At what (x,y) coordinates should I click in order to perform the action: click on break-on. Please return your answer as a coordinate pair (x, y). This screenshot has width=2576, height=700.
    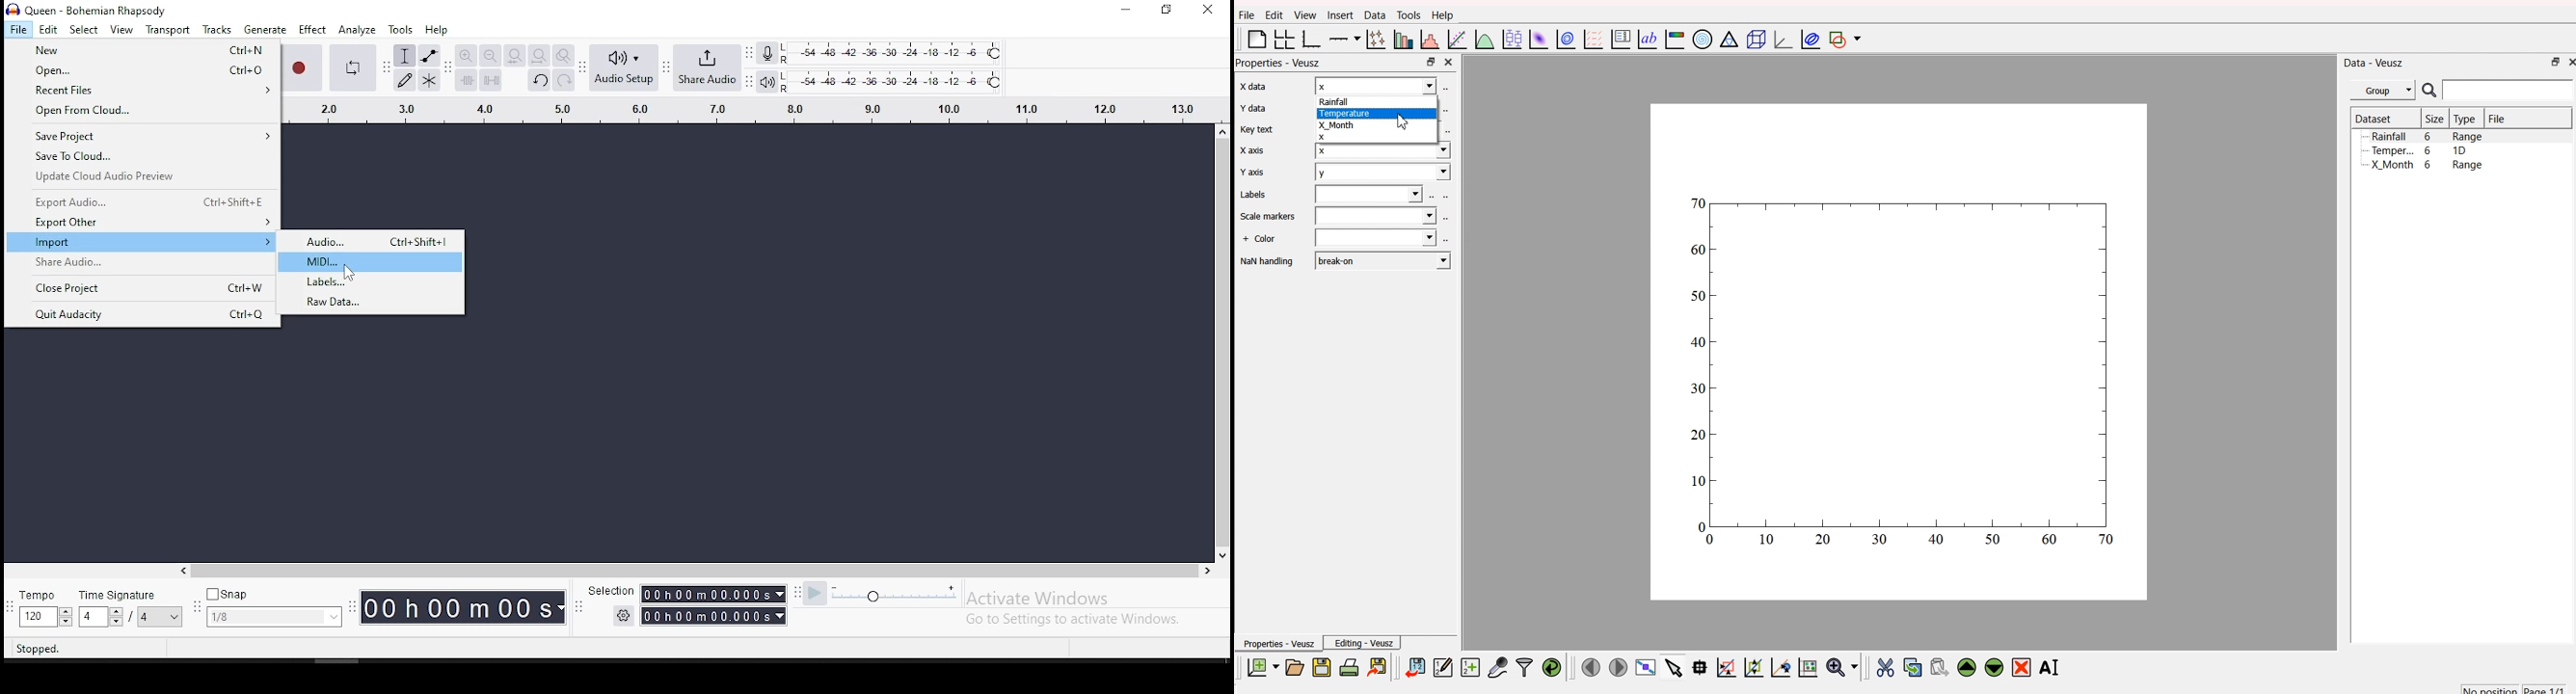
    Looking at the image, I should click on (1383, 259).